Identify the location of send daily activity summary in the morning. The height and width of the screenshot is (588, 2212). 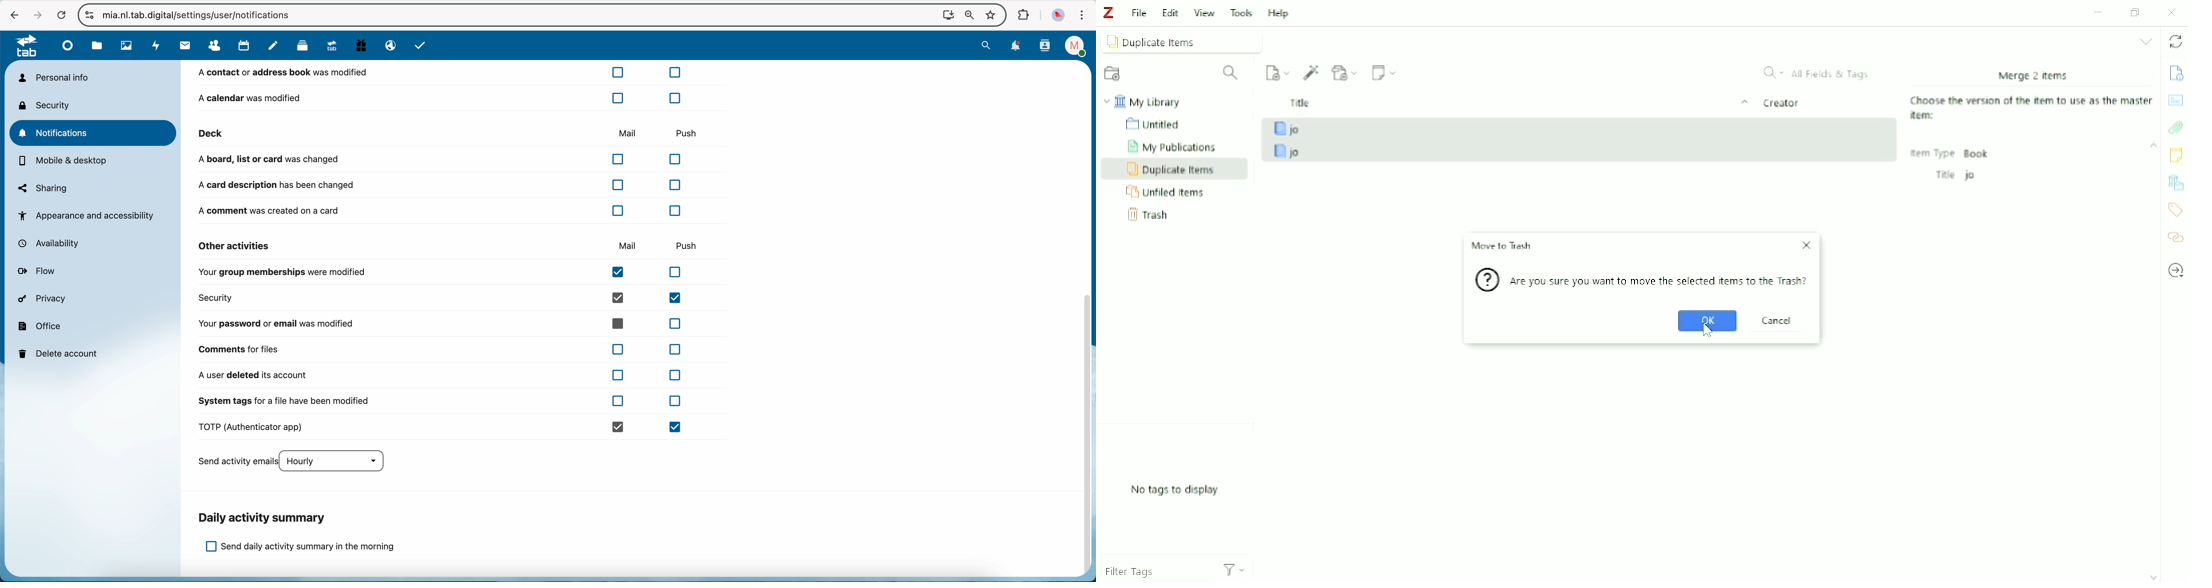
(300, 547).